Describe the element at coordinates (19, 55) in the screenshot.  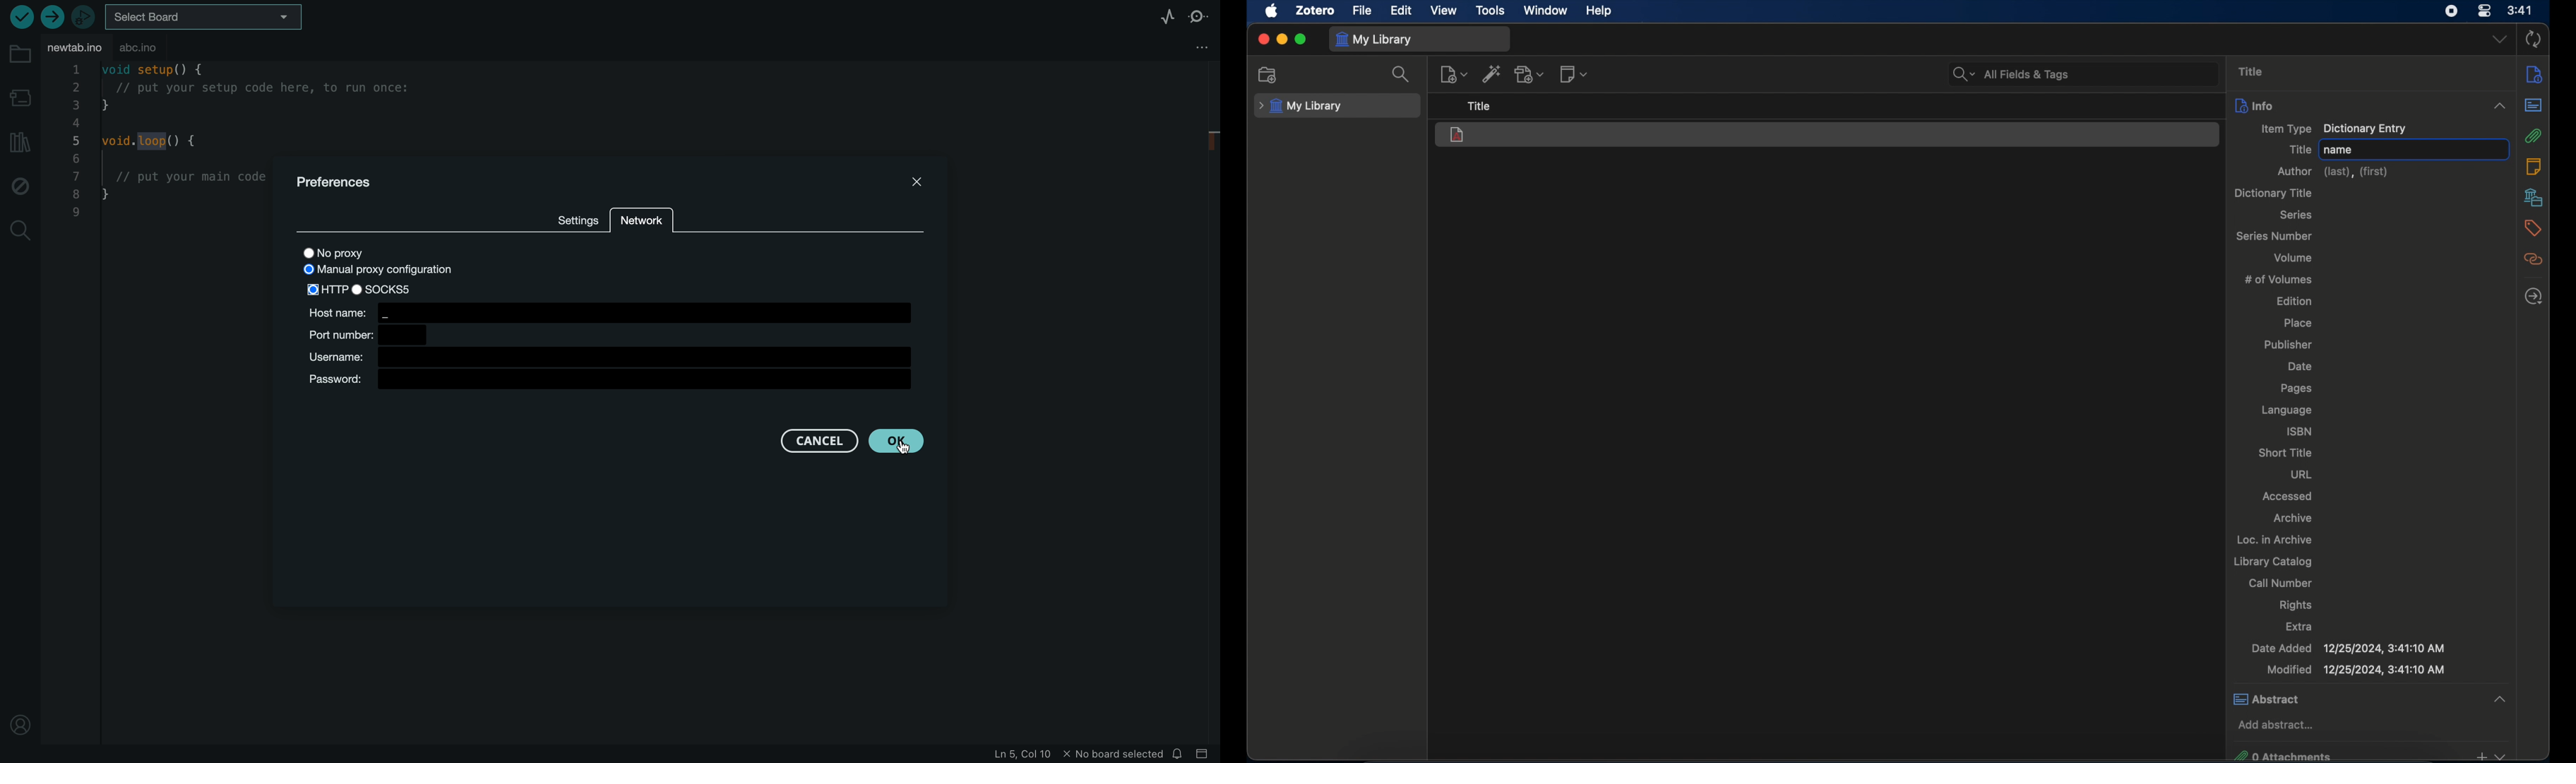
I see `folder` at that location.